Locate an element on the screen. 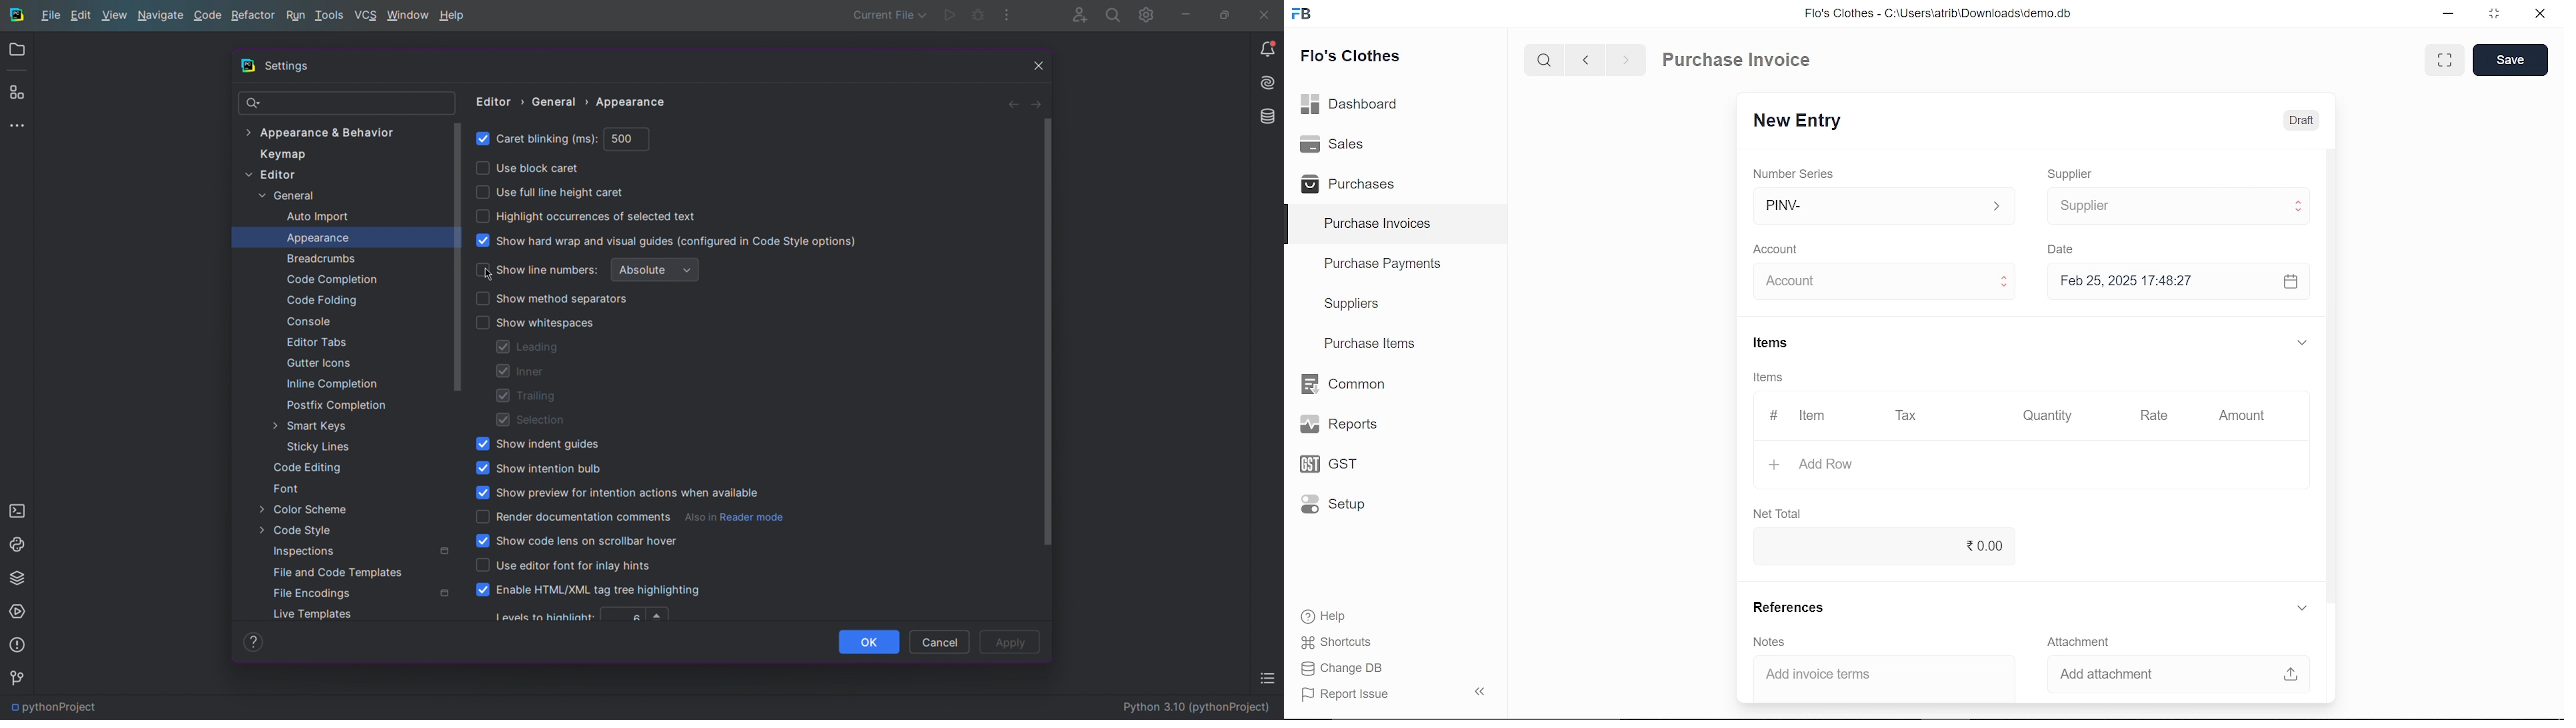 The image size is (2576, 728). Date is located at coordinates (2066, 250).